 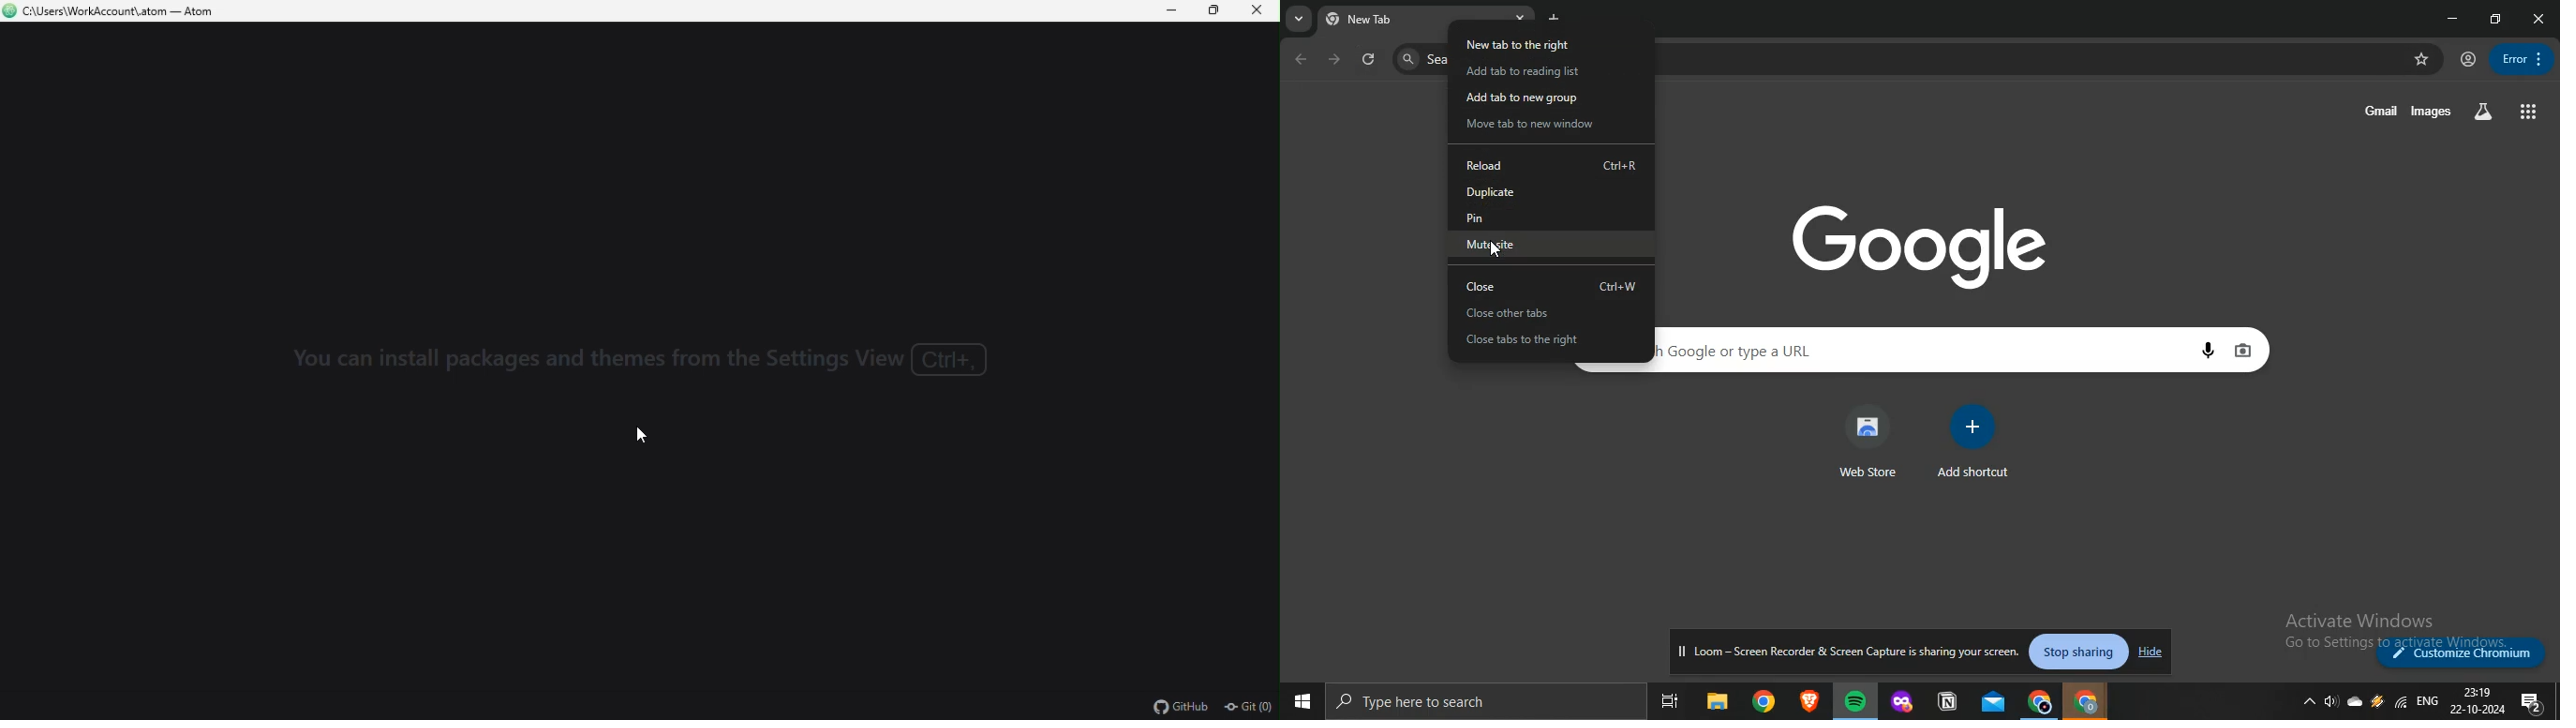 What do you see at coordinates (1166, 12) in the screenshot?
I see `Minimize` at bounding box center [1166, 12].